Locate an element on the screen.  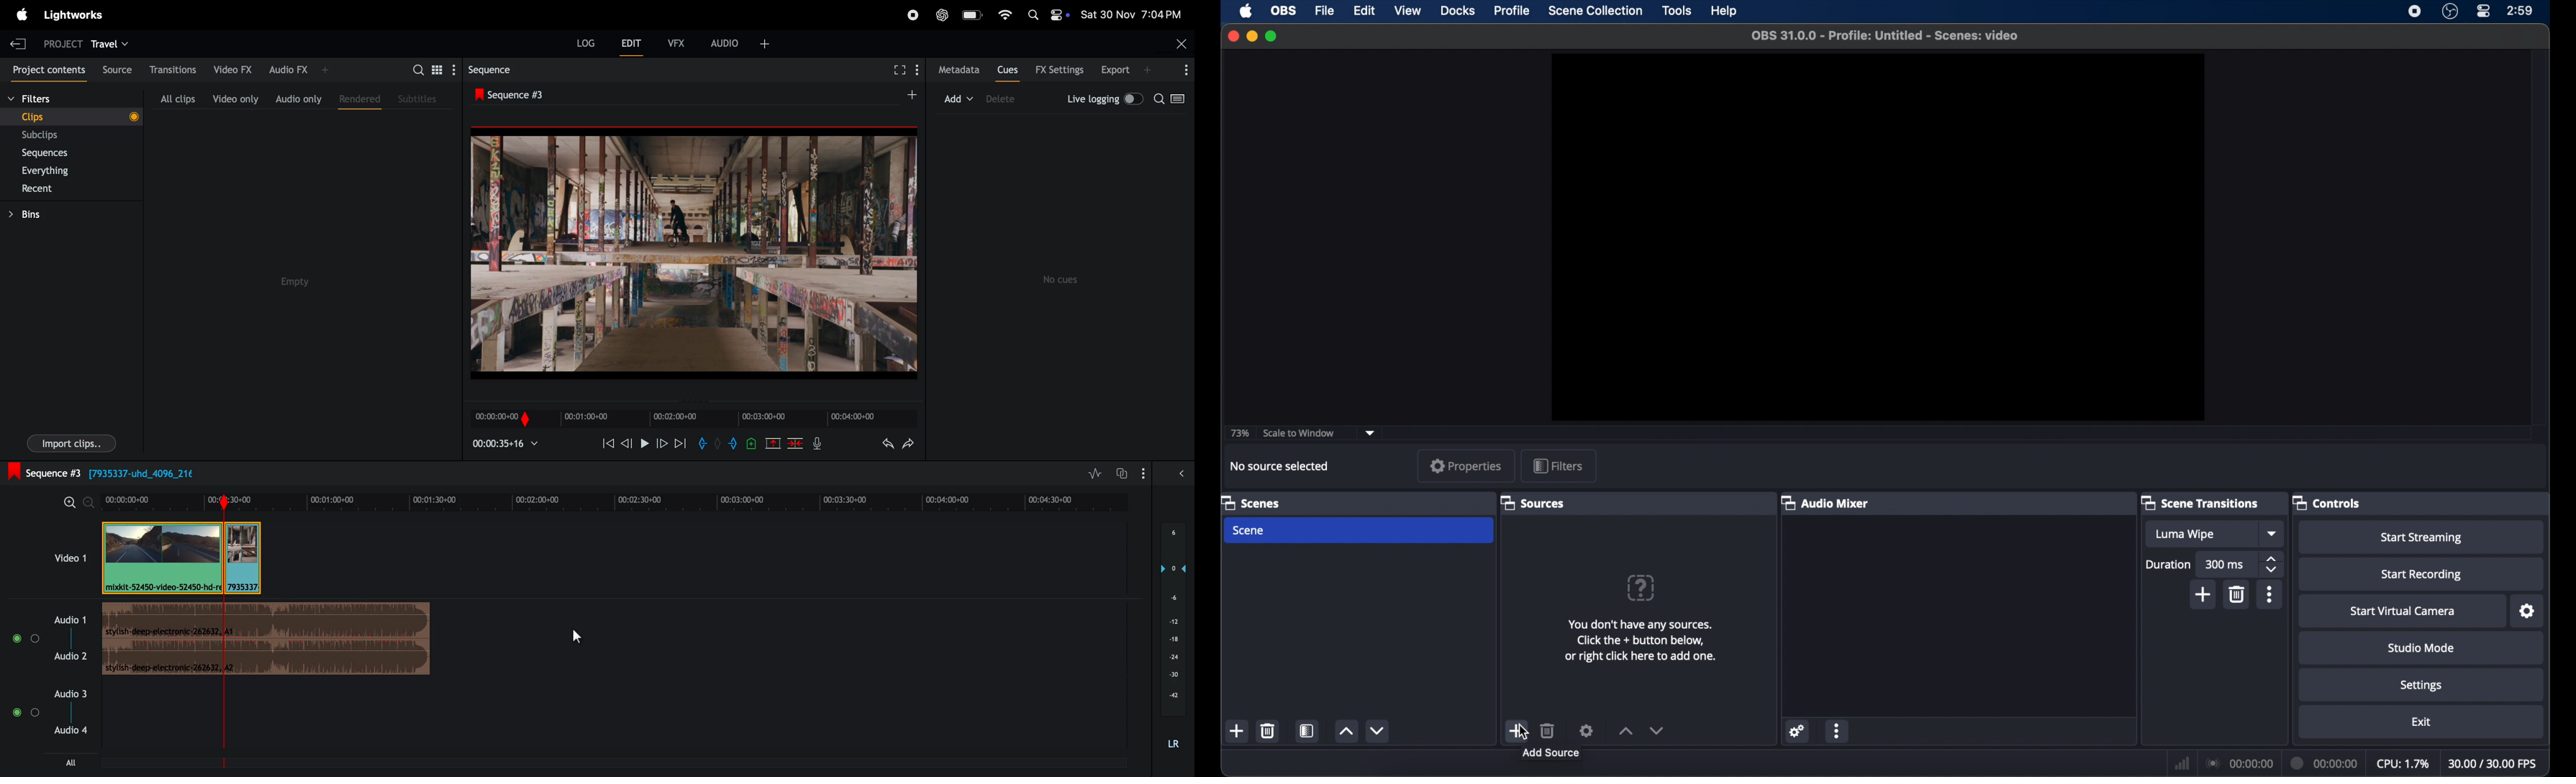
6 (layers) is located at coordinates (1173, 537).